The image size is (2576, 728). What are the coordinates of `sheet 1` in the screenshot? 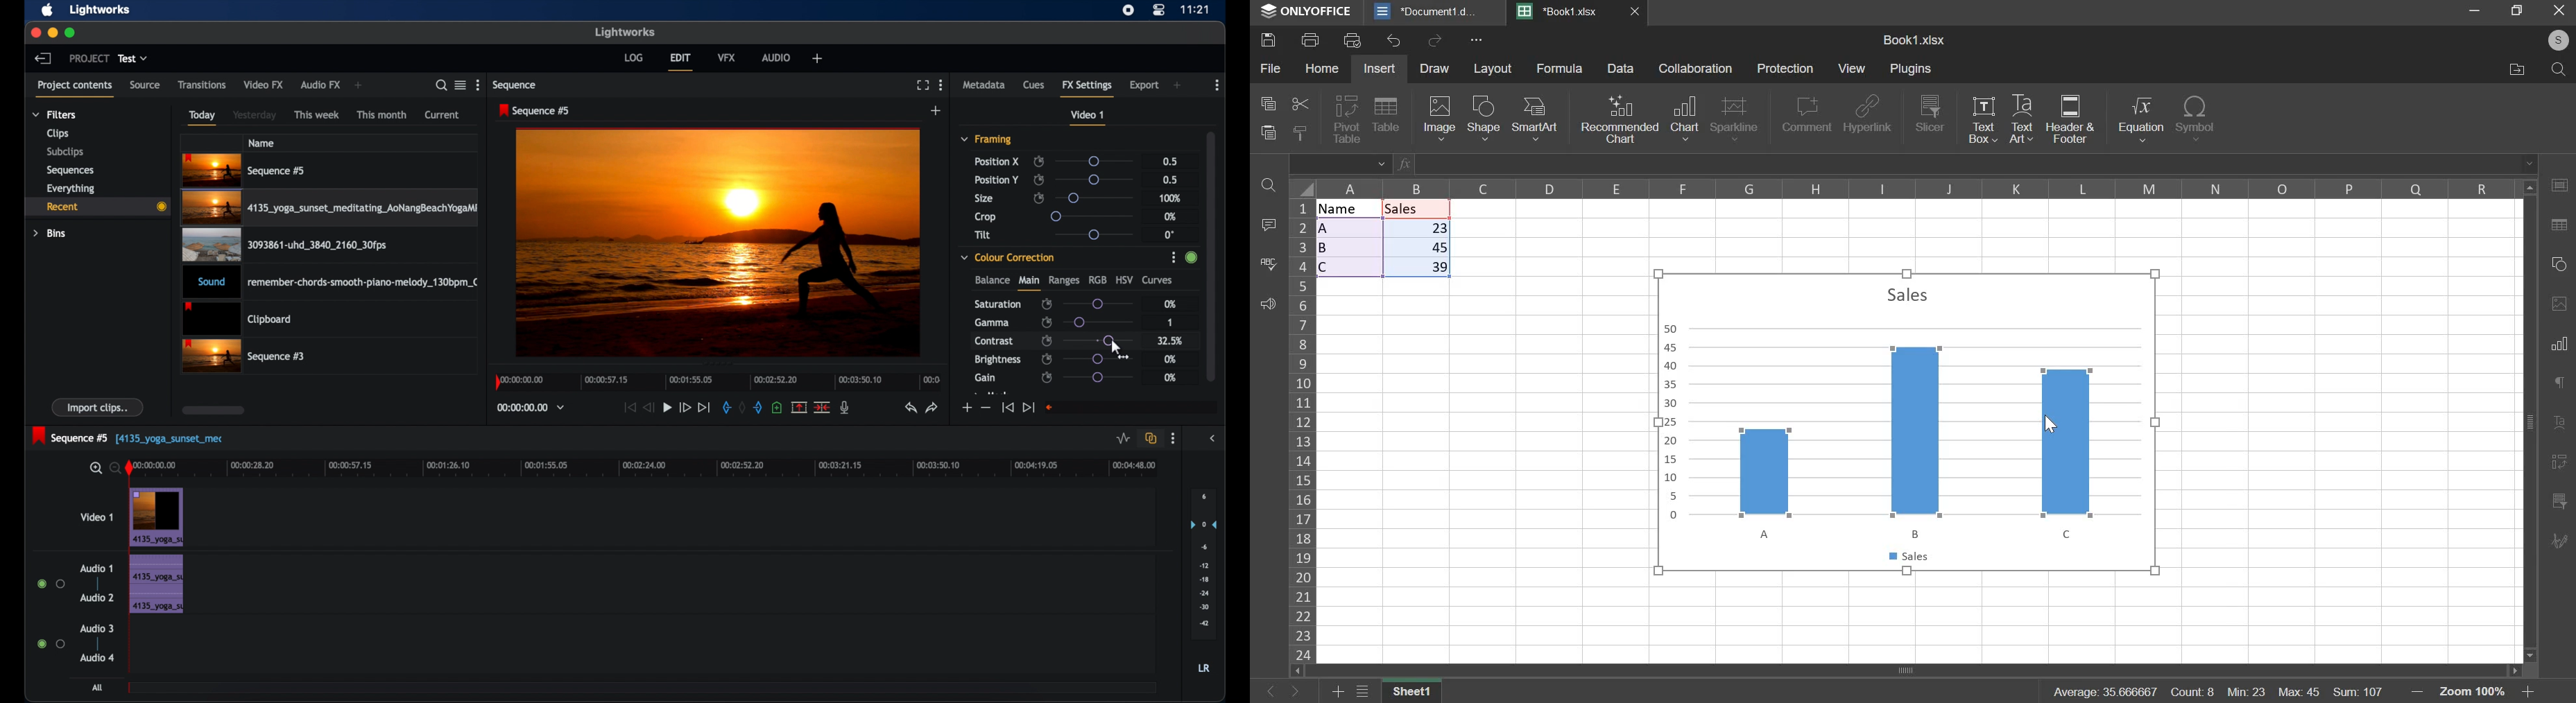 It's located at (1412, 693).